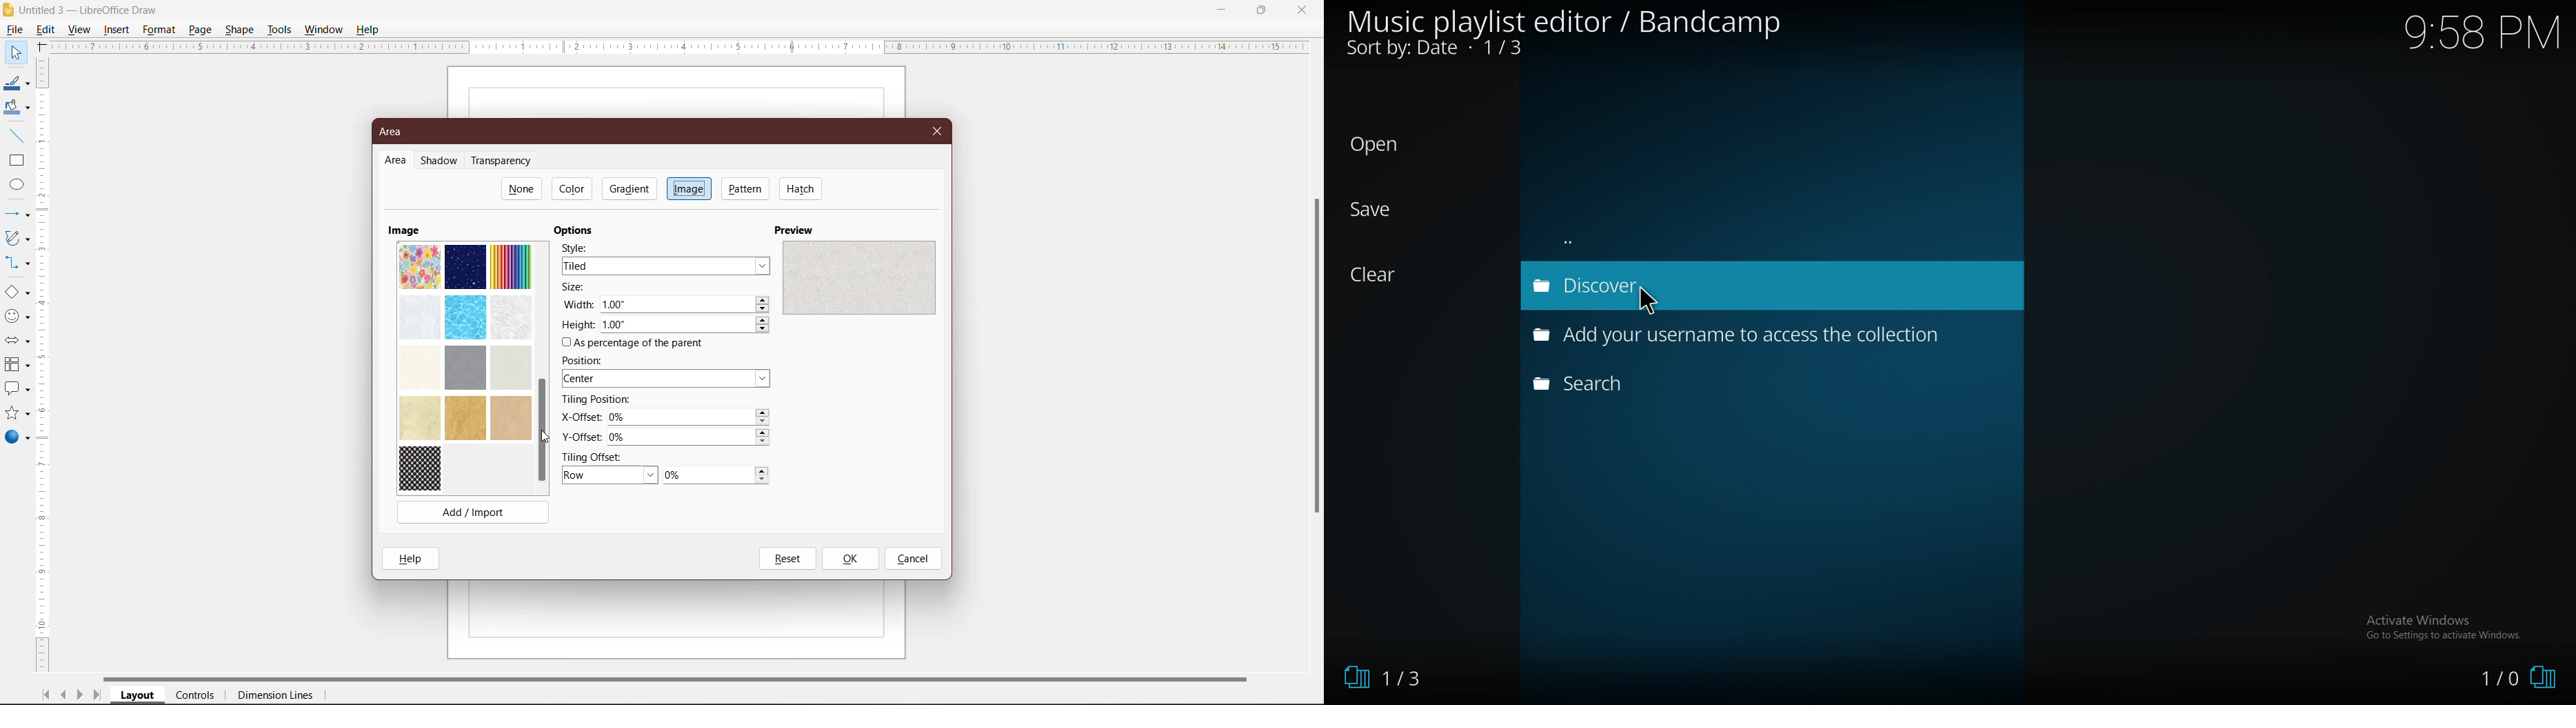  I want to click on Diagram Title - Application Name, so click(93, 10).